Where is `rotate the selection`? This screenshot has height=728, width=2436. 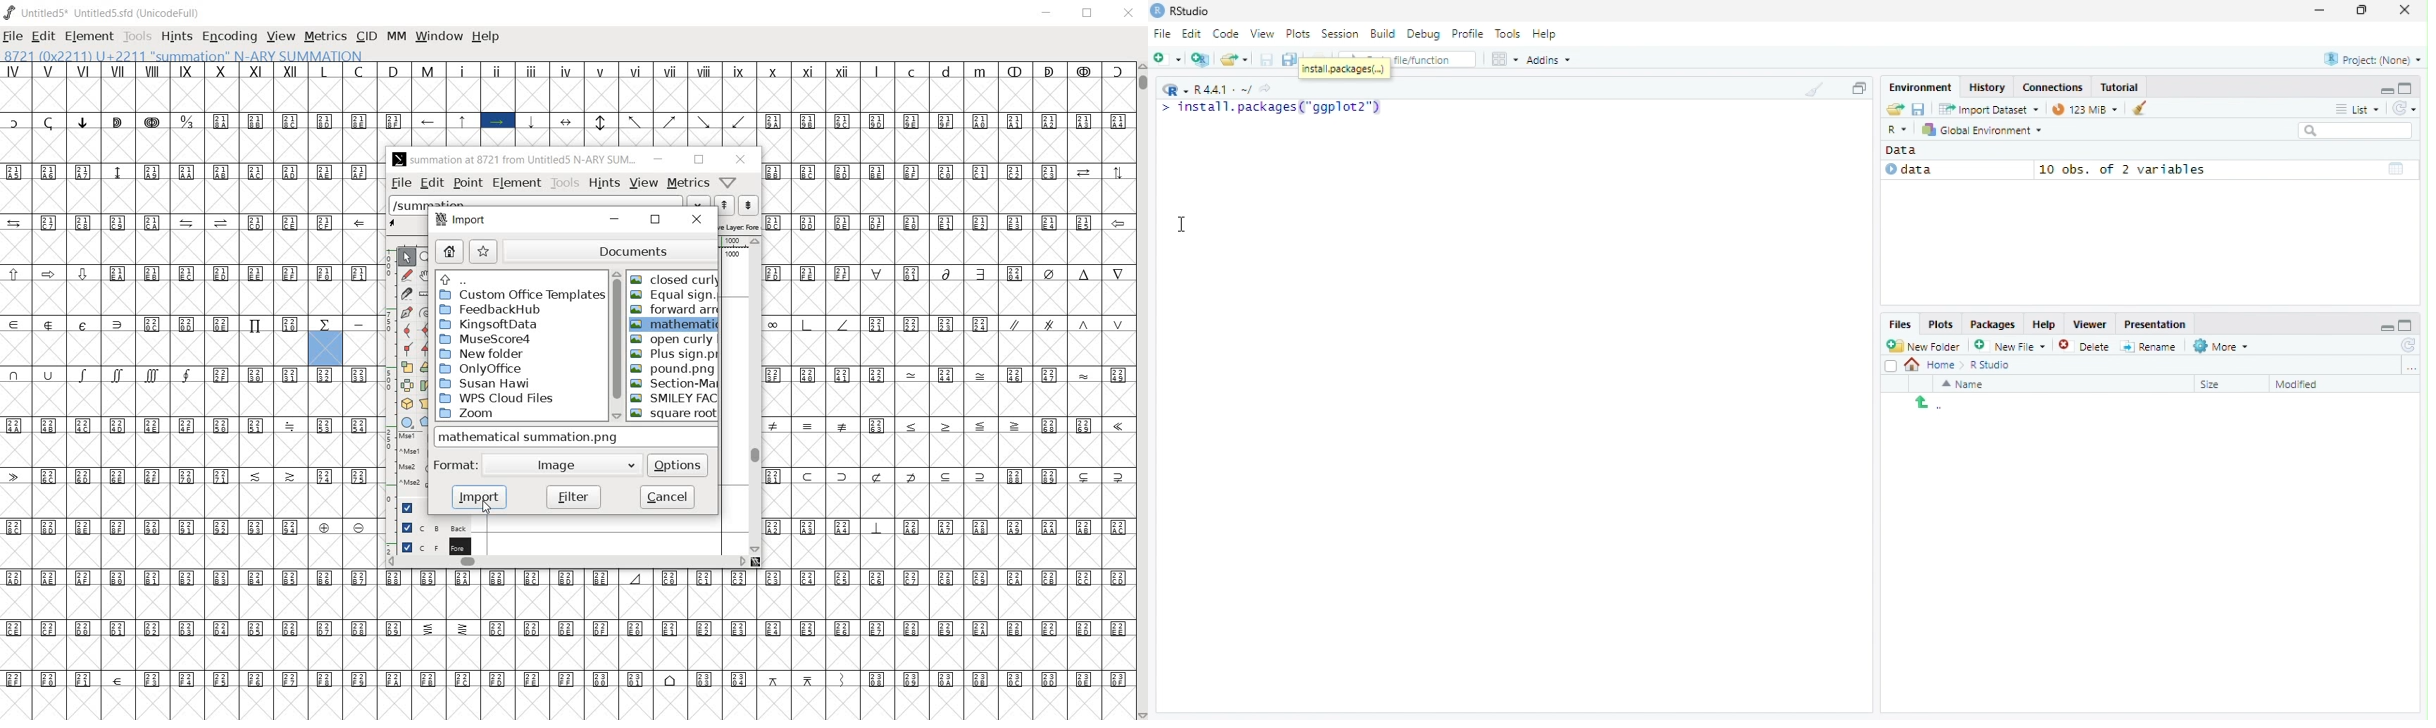
rotate the selection is located at coordinates (426, 367).